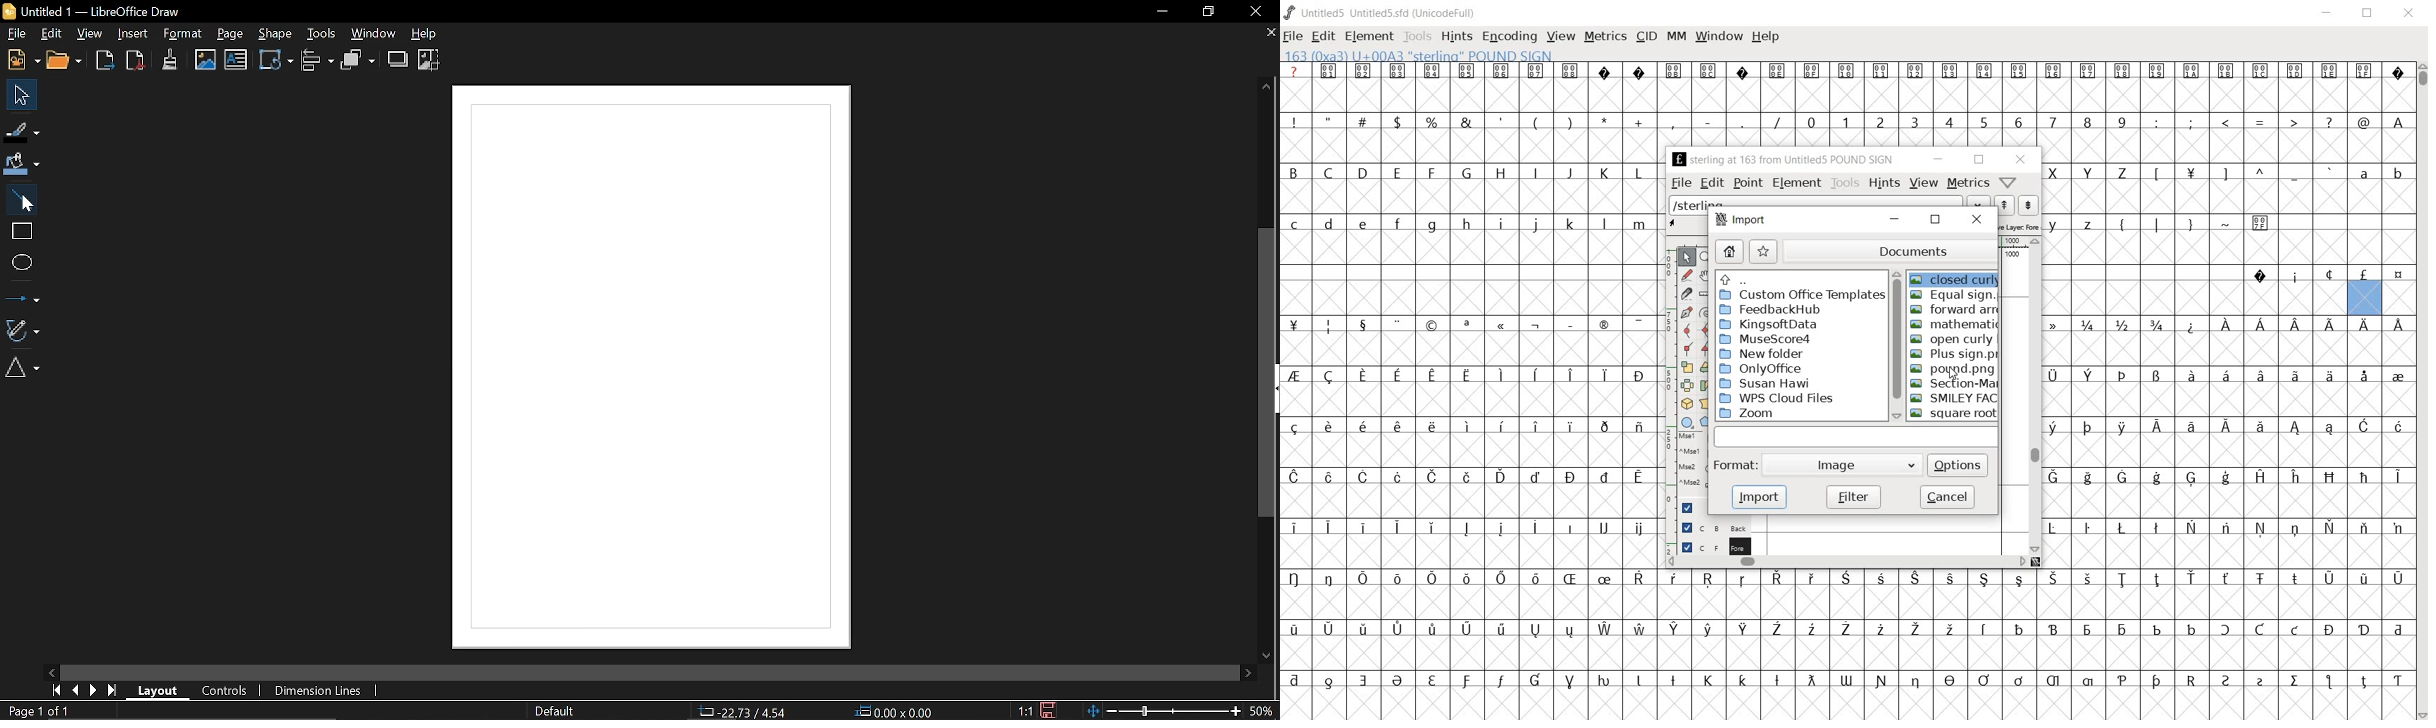  I want to click on Symbol, so click(1467, 71).